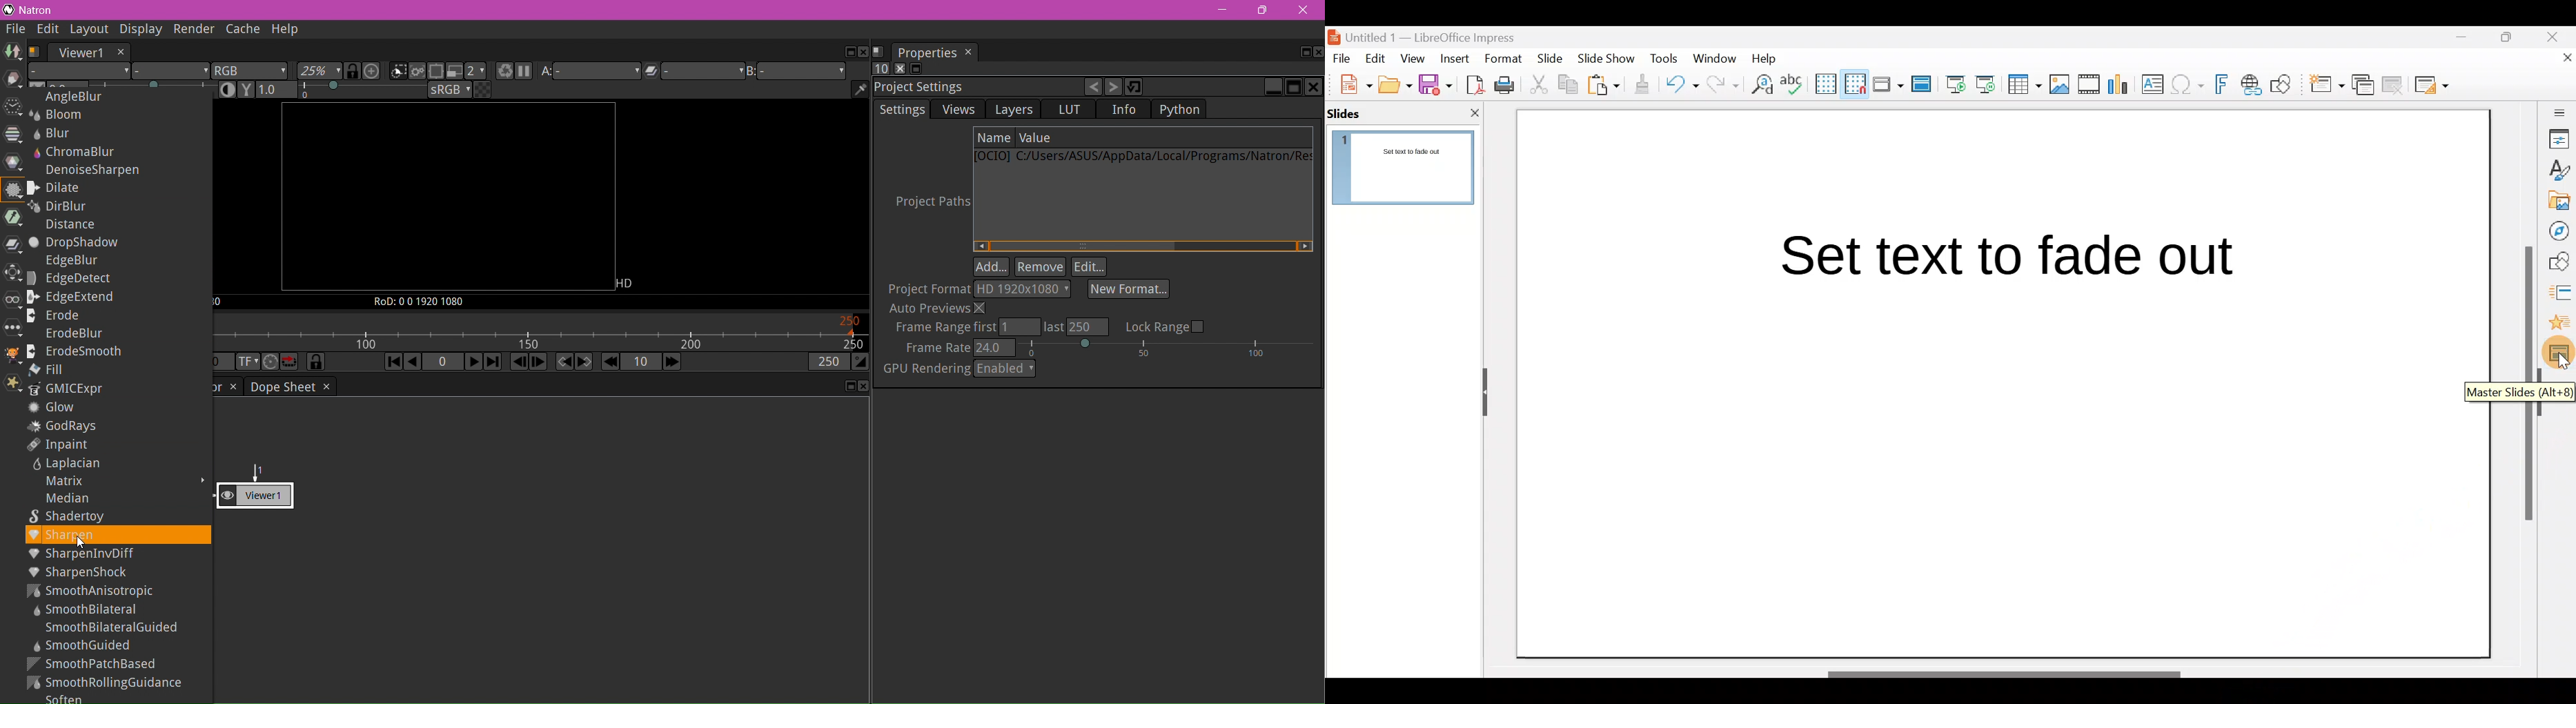 This screenshot has height=728, width=2576. I want to click on close slide, so click(1475, 112).